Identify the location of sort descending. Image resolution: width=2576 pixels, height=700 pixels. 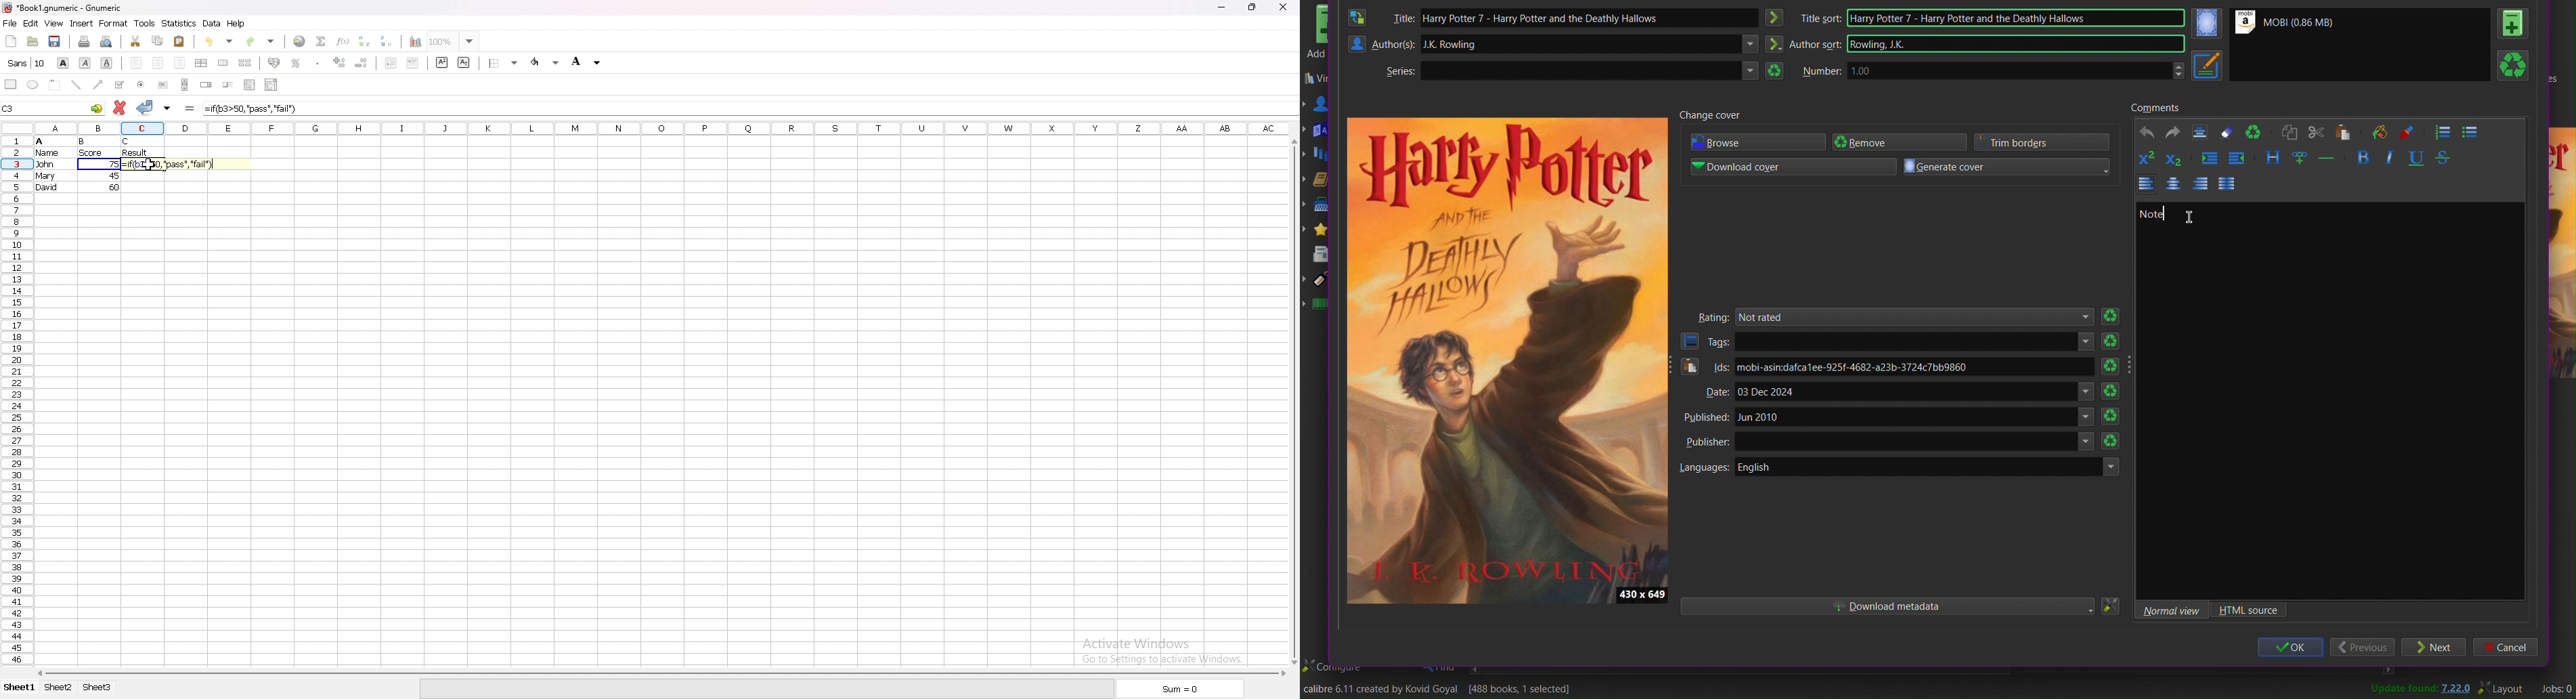
(387, 41).